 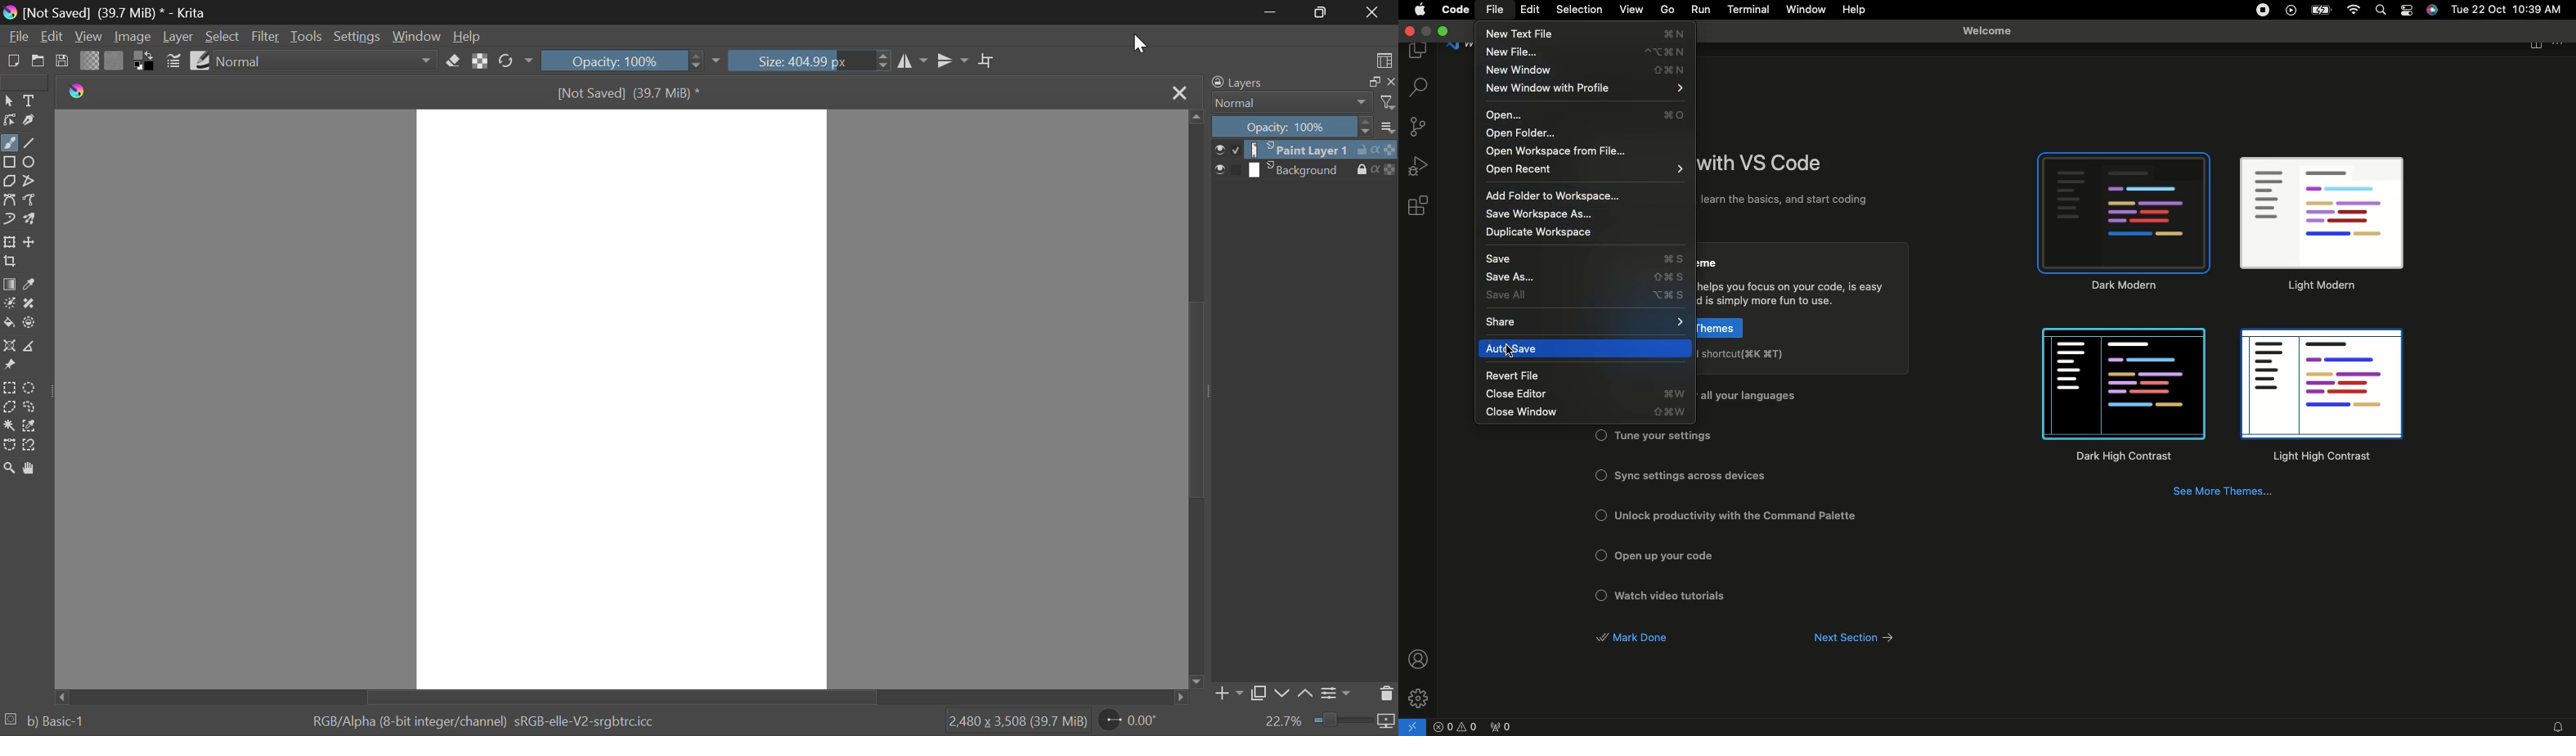 I want to click on Fill, so click(x=9, y=324).